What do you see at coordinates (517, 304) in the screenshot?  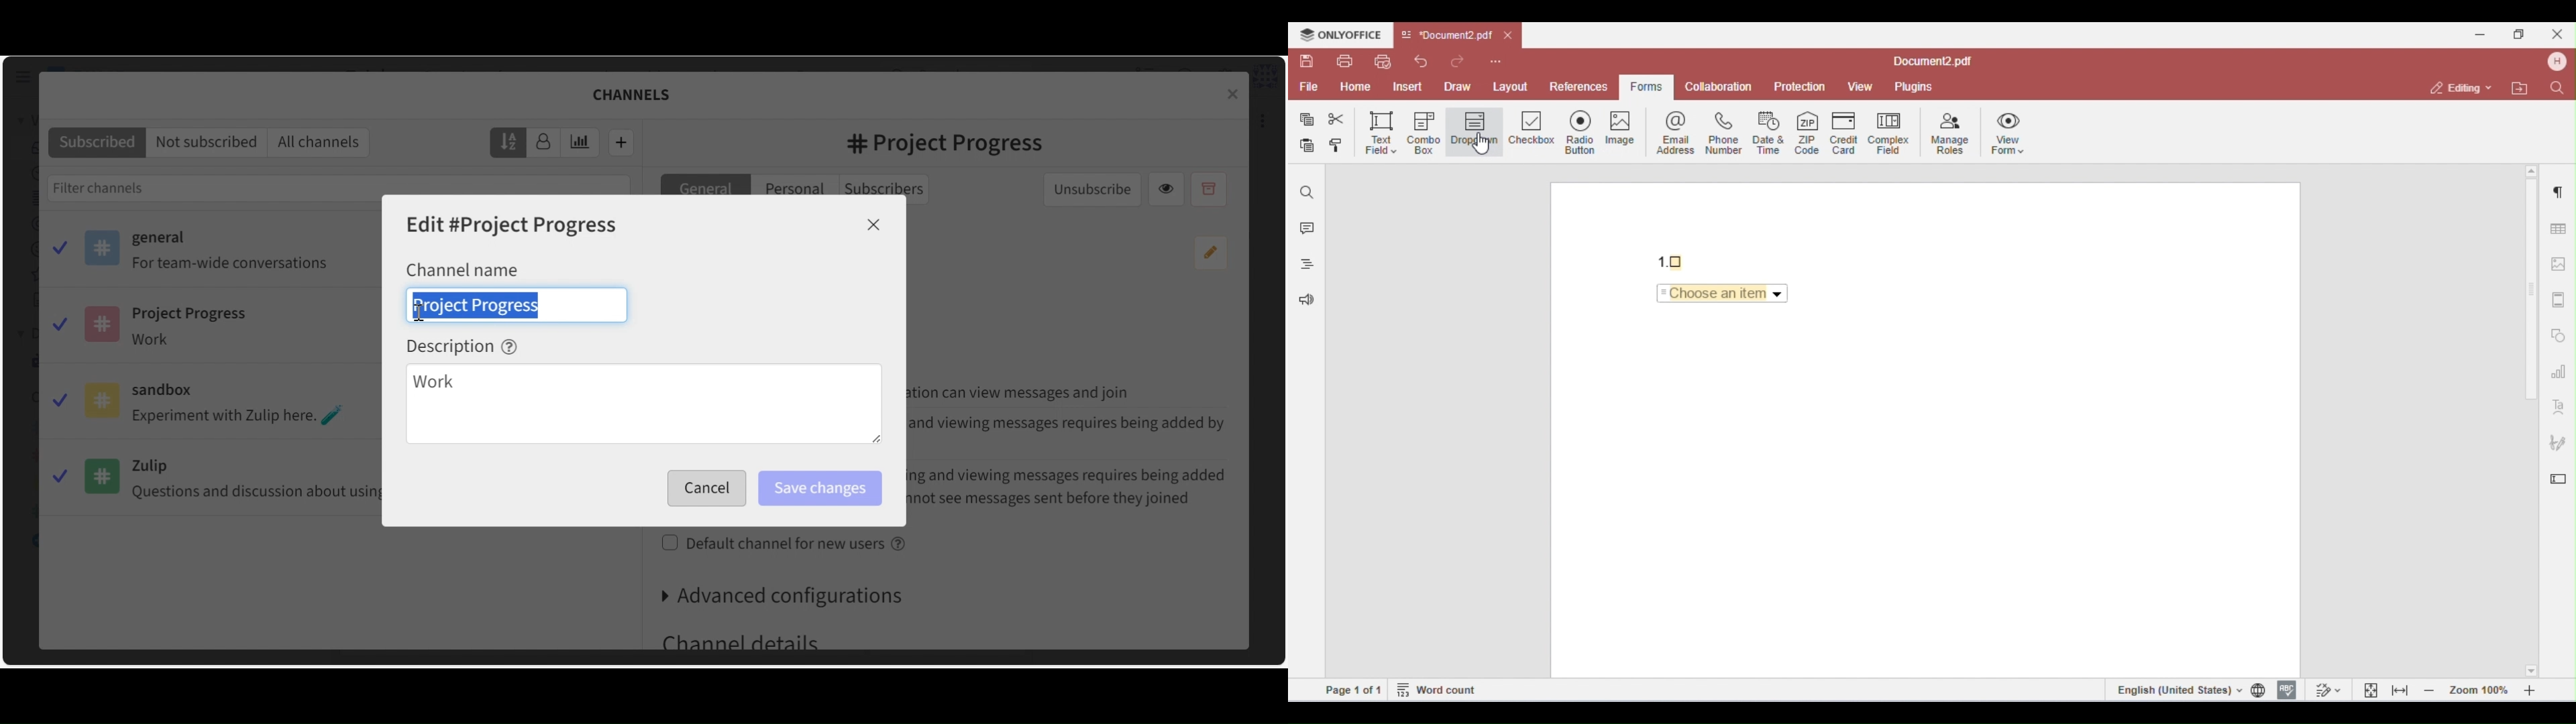 I see `Channel name Field` at bounding box center [517, 304].